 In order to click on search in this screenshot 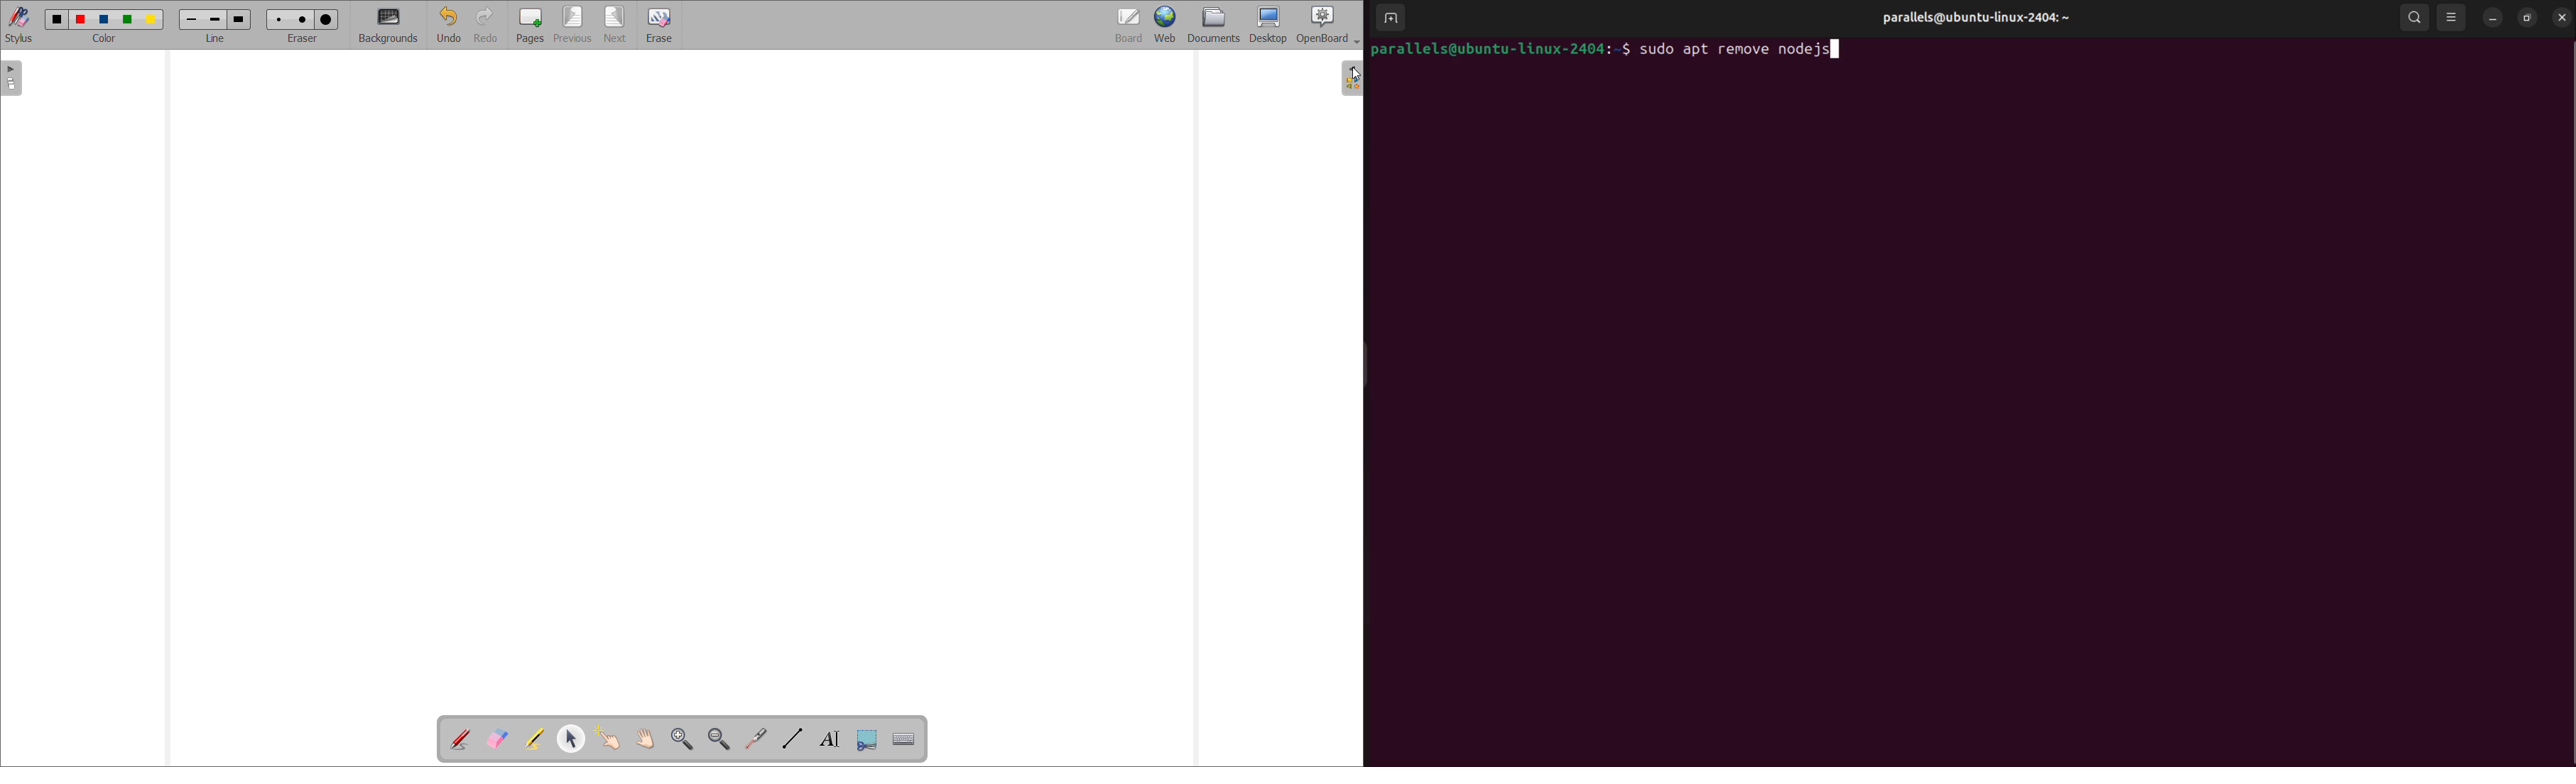, I will do `click(2415, 17)`.